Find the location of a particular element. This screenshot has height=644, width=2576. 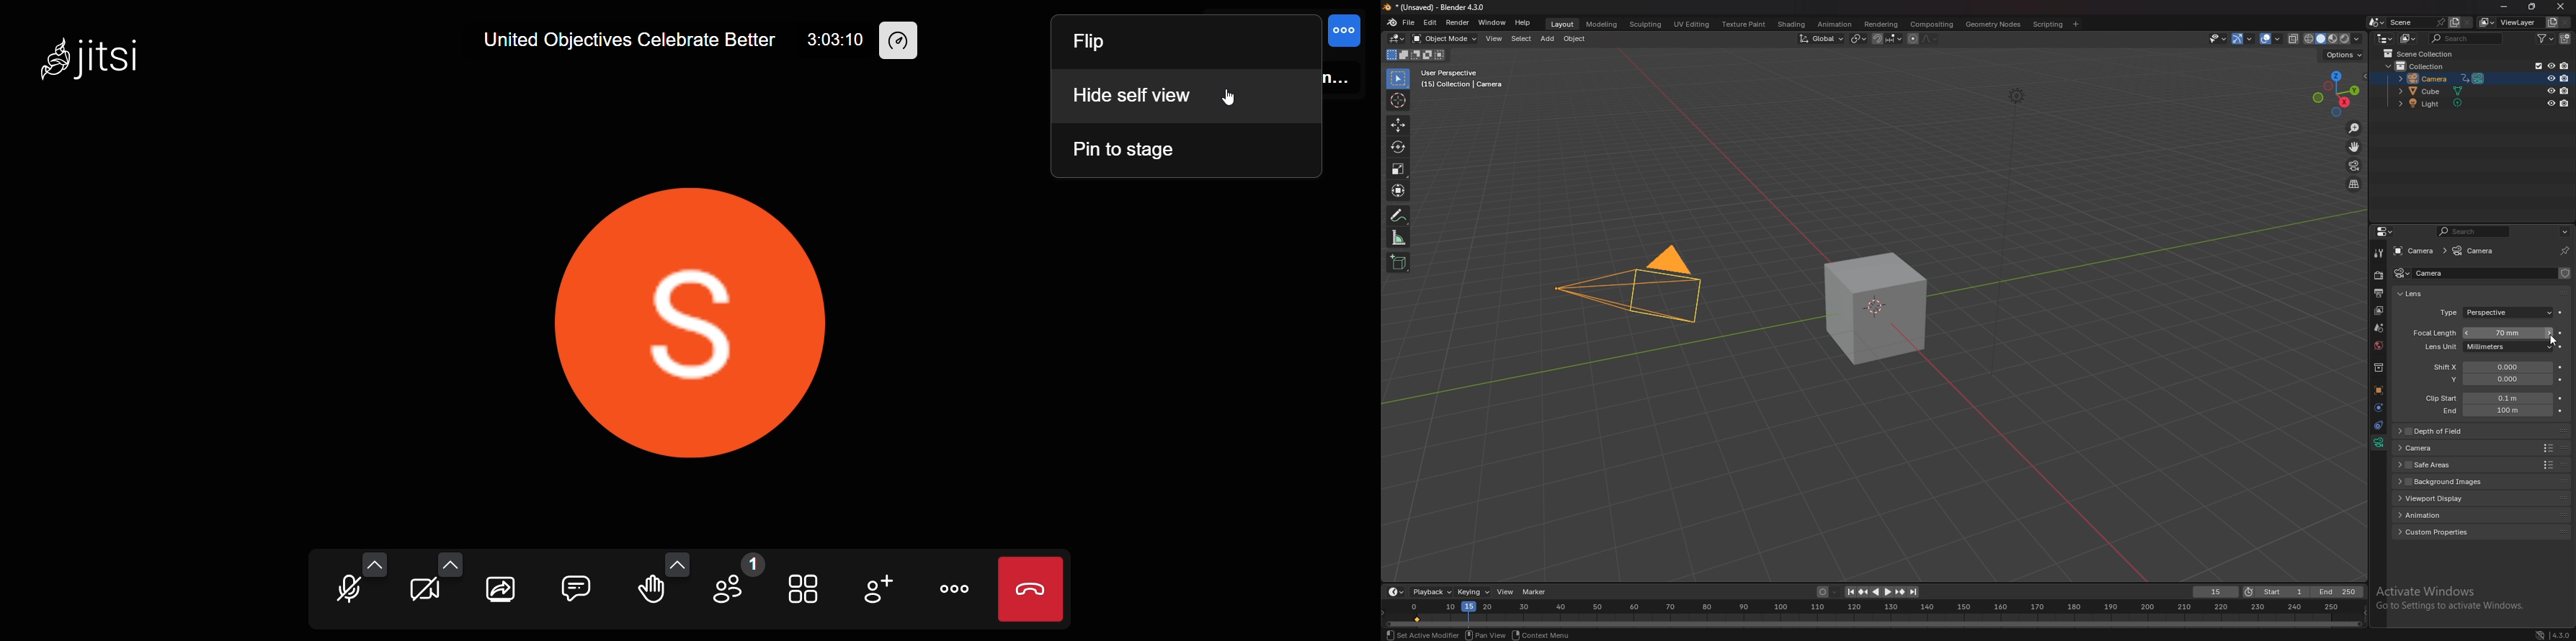

animate property is located at coordinates (2560, 334).